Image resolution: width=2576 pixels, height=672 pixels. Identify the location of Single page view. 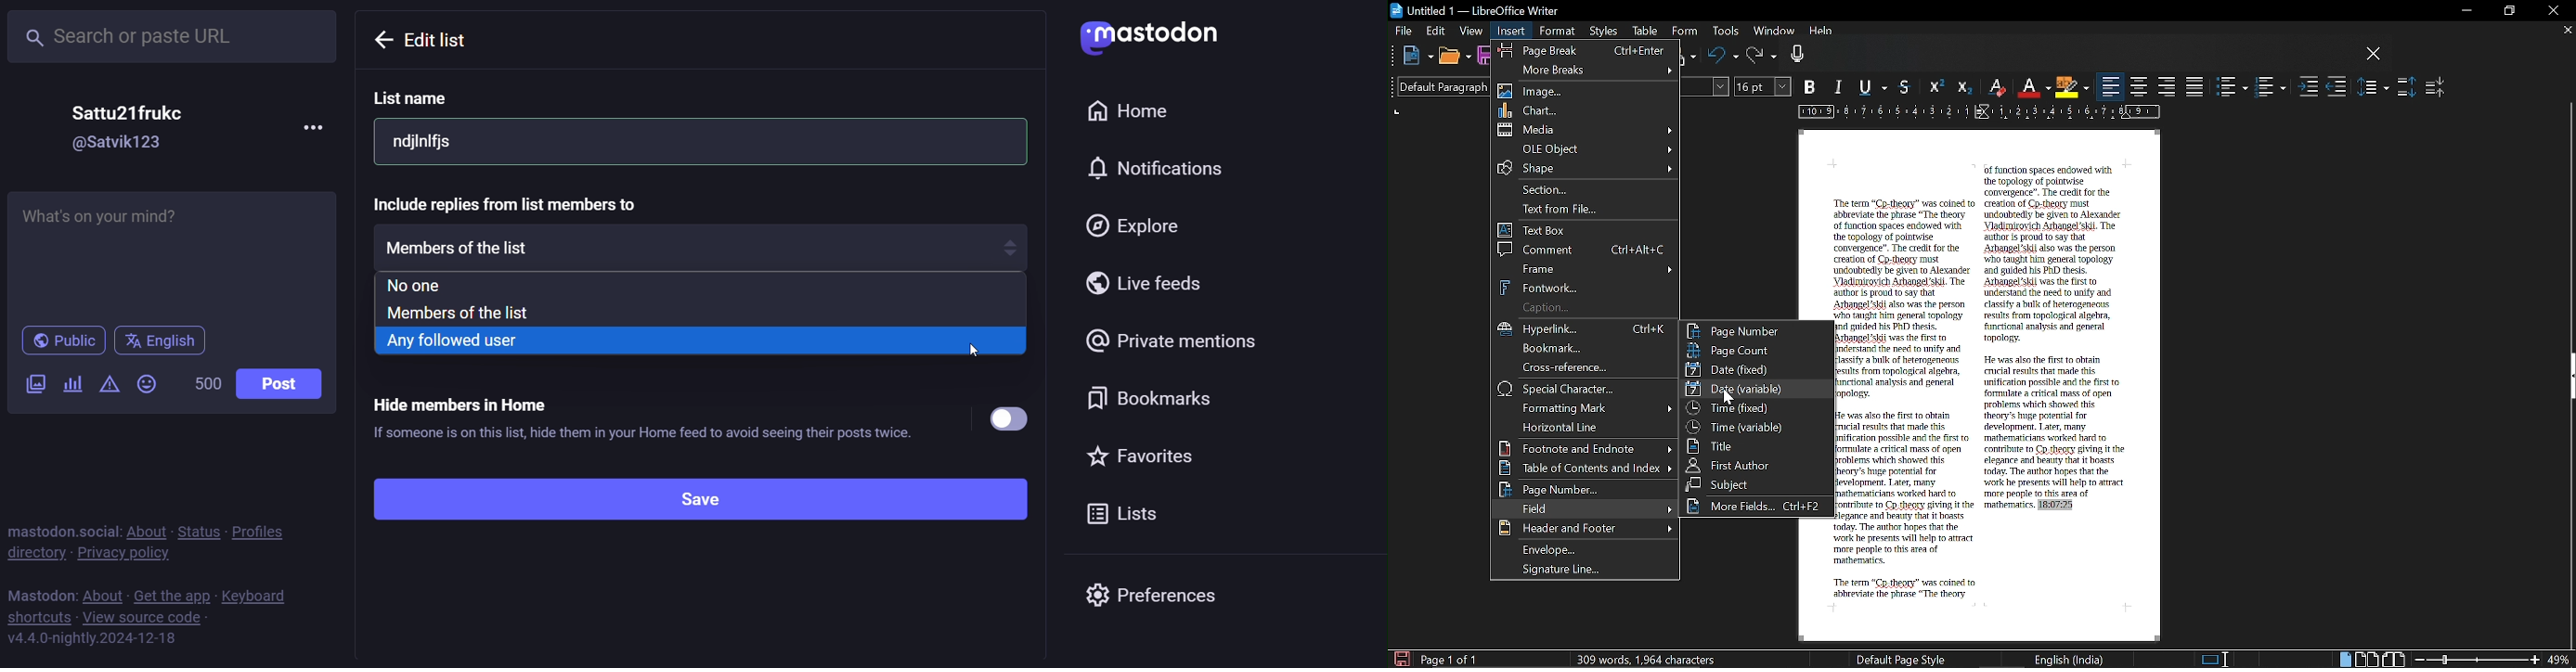
(2344, 660).